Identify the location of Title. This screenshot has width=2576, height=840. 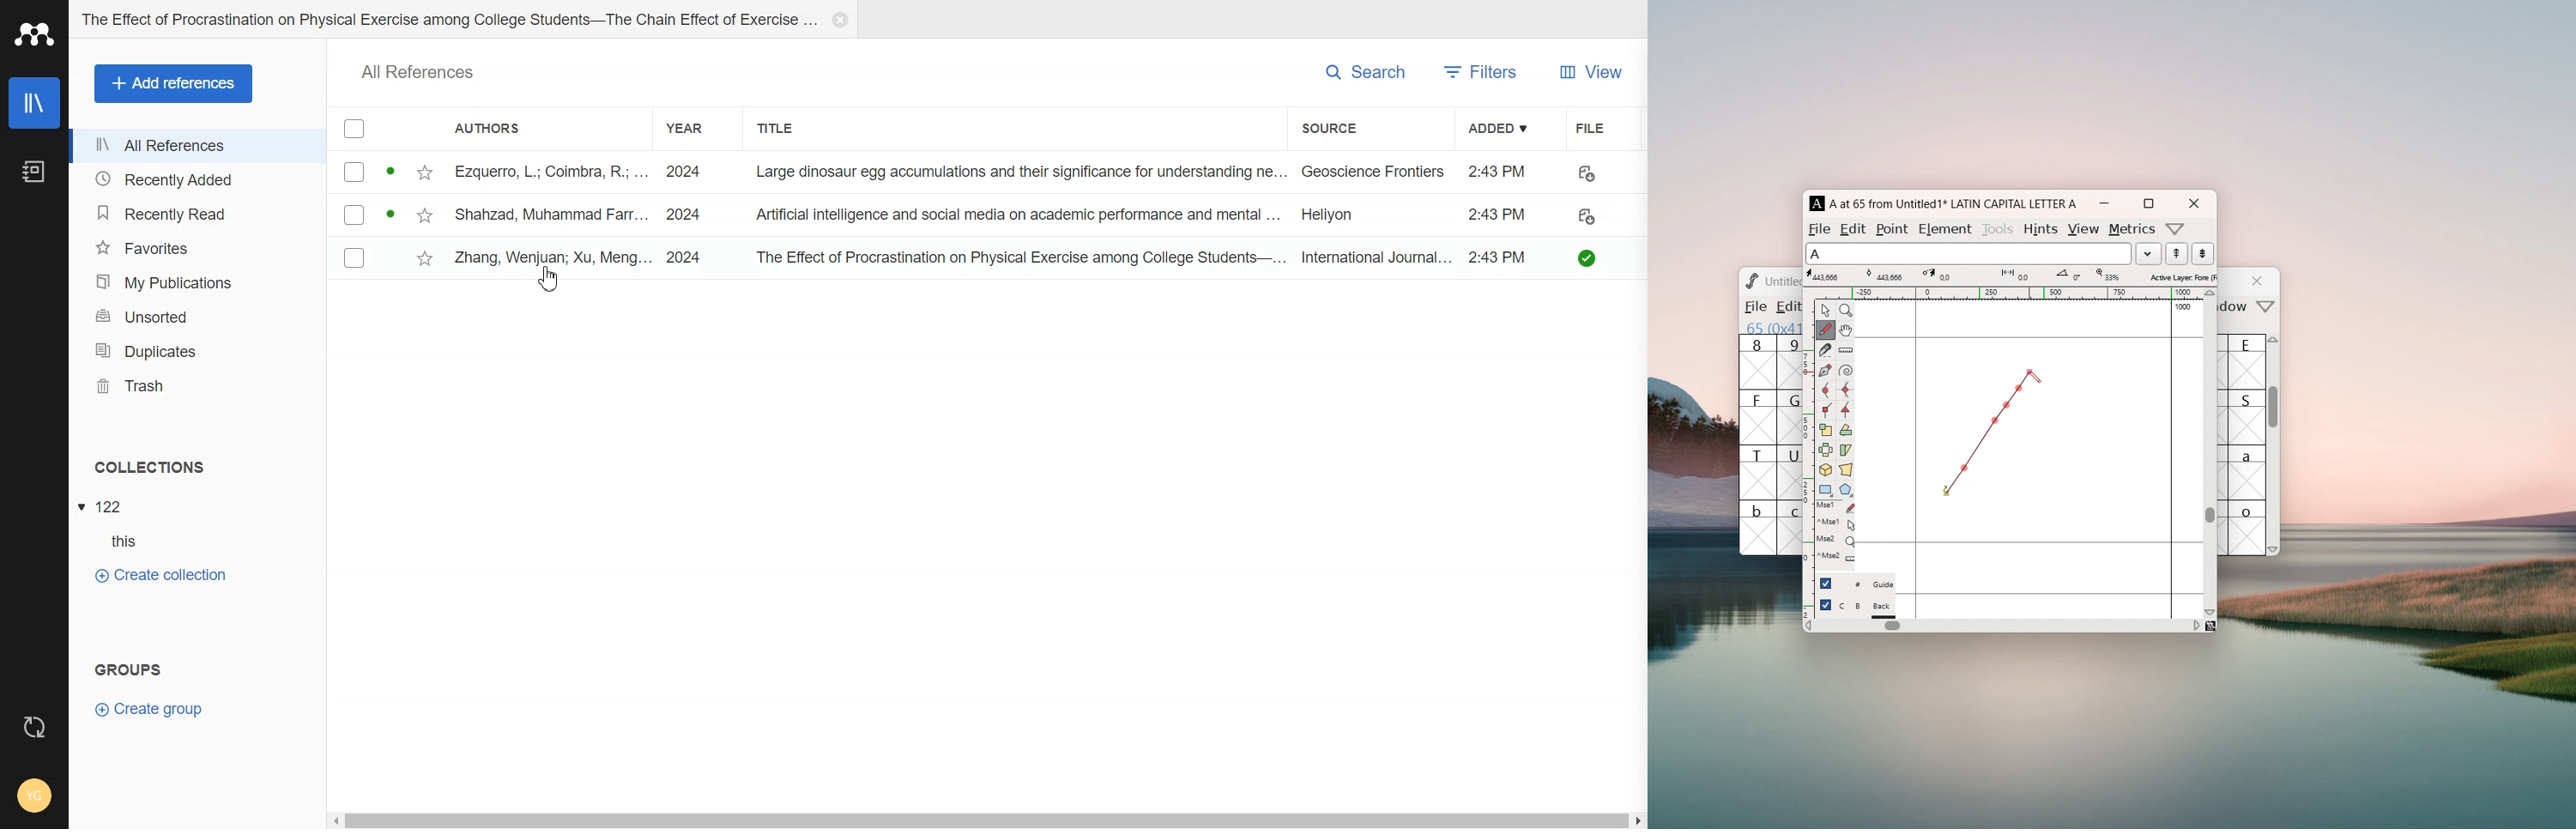
(781, 129).